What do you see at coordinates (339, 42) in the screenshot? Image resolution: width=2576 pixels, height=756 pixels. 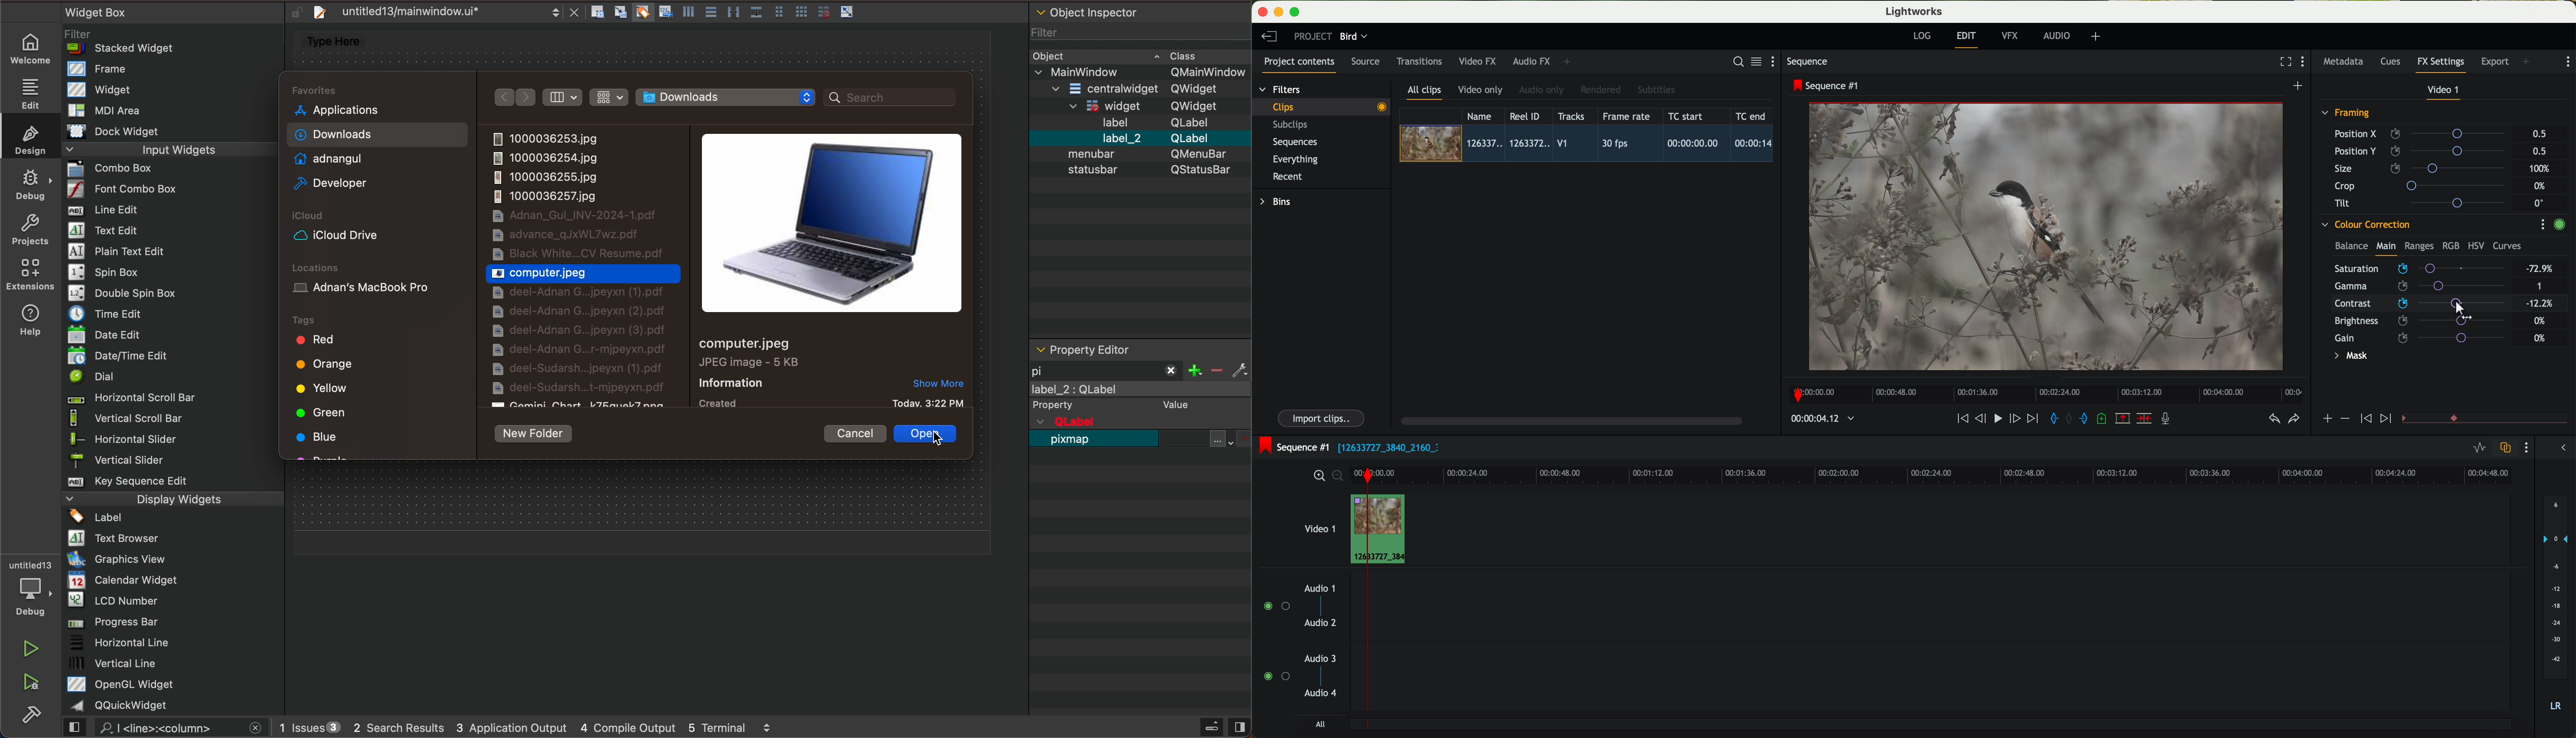 I see `type here` at bounding box center [339, 42].